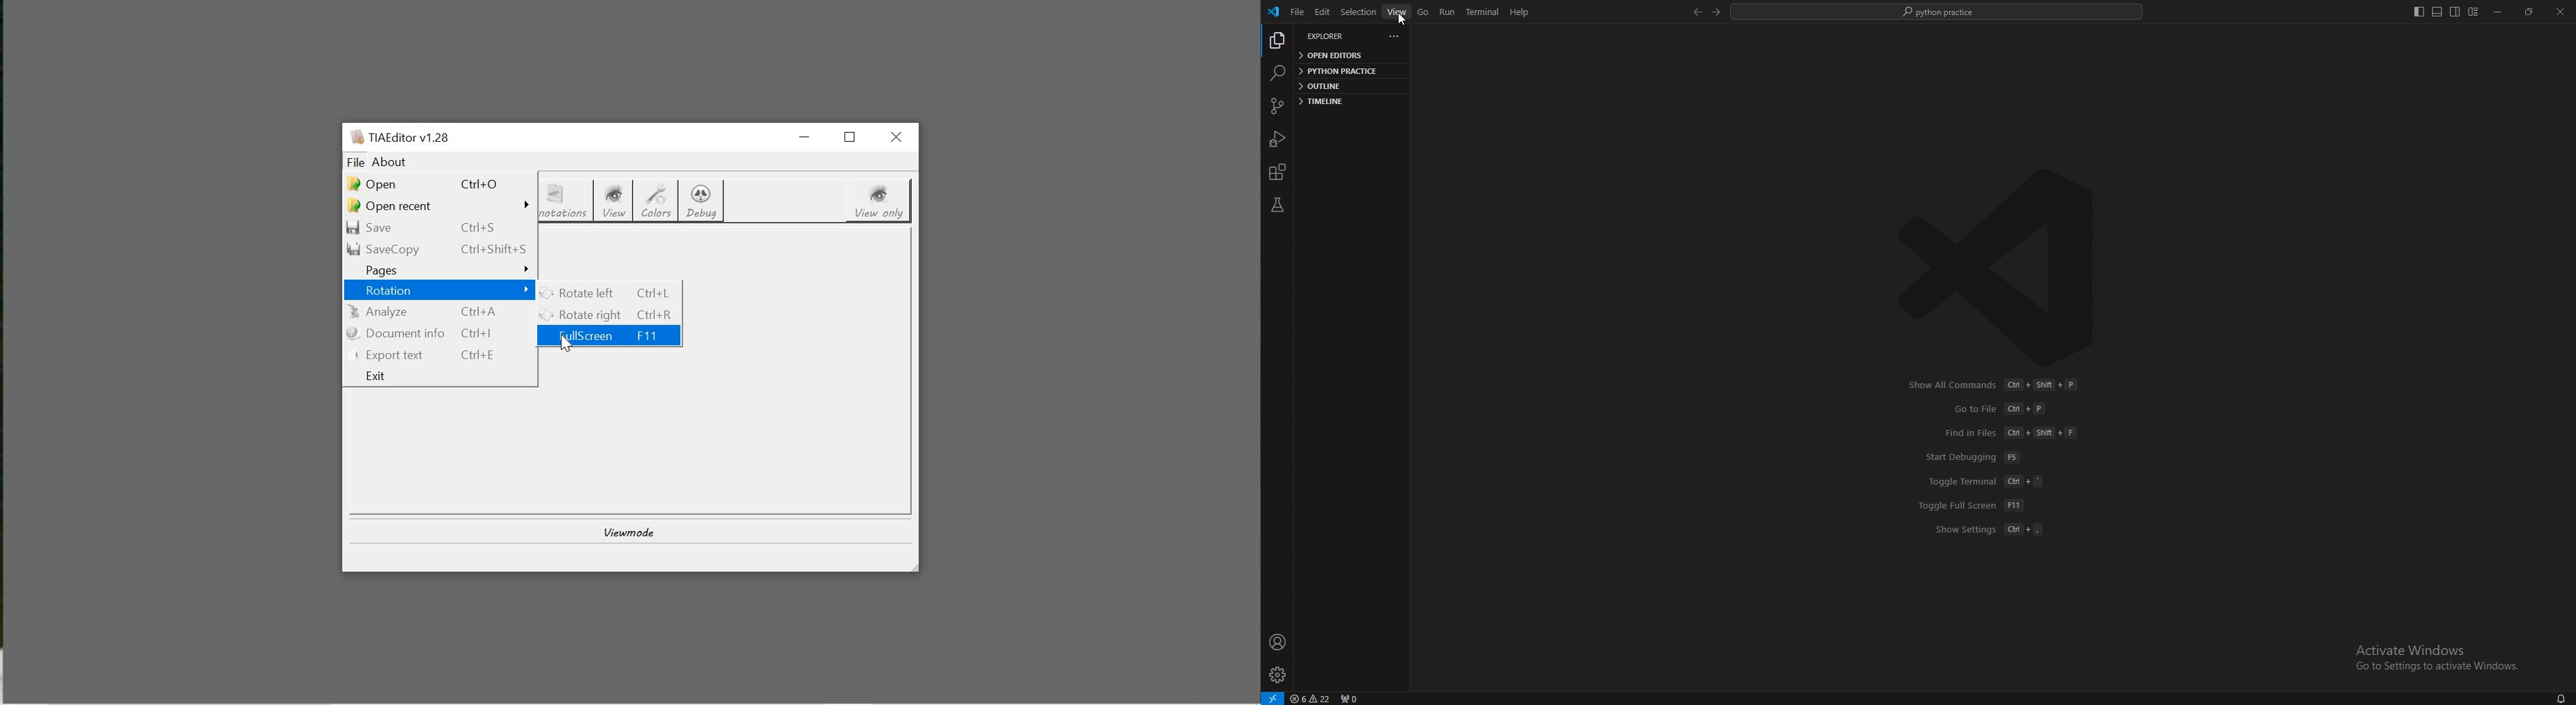  Describe the element at coordinates (1278, 675) in the screenshot. I see `settings` at that location.